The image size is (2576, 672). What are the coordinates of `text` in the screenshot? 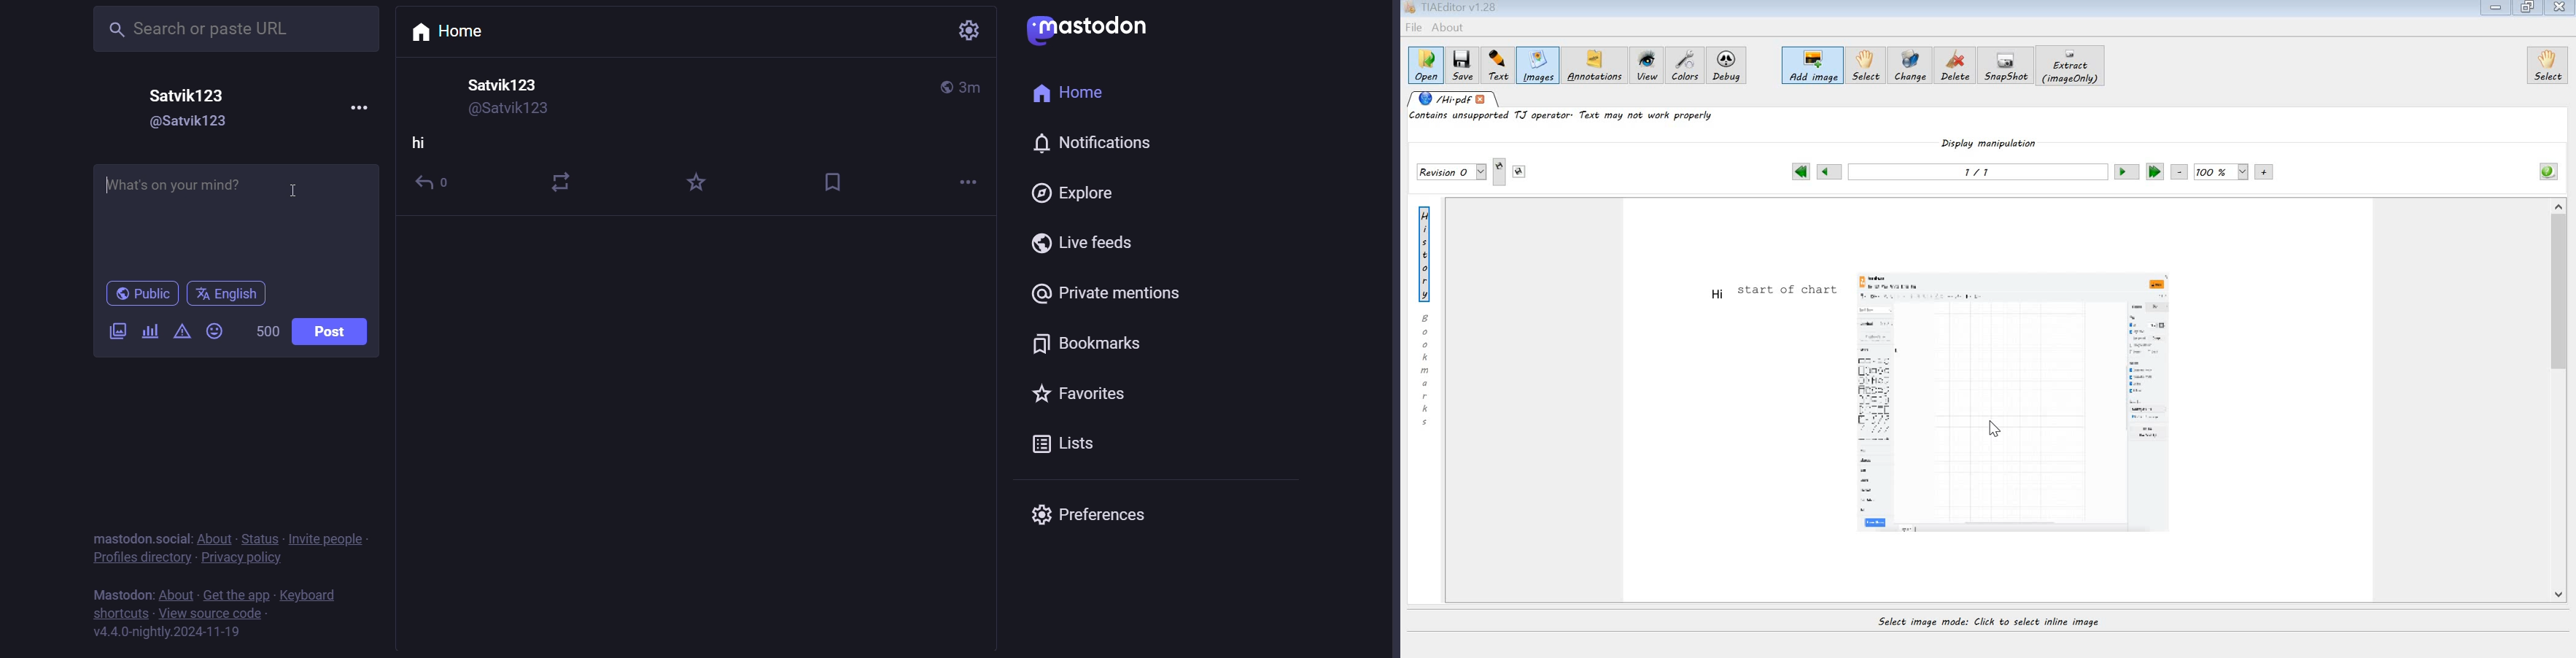 It's located at (121, 596).